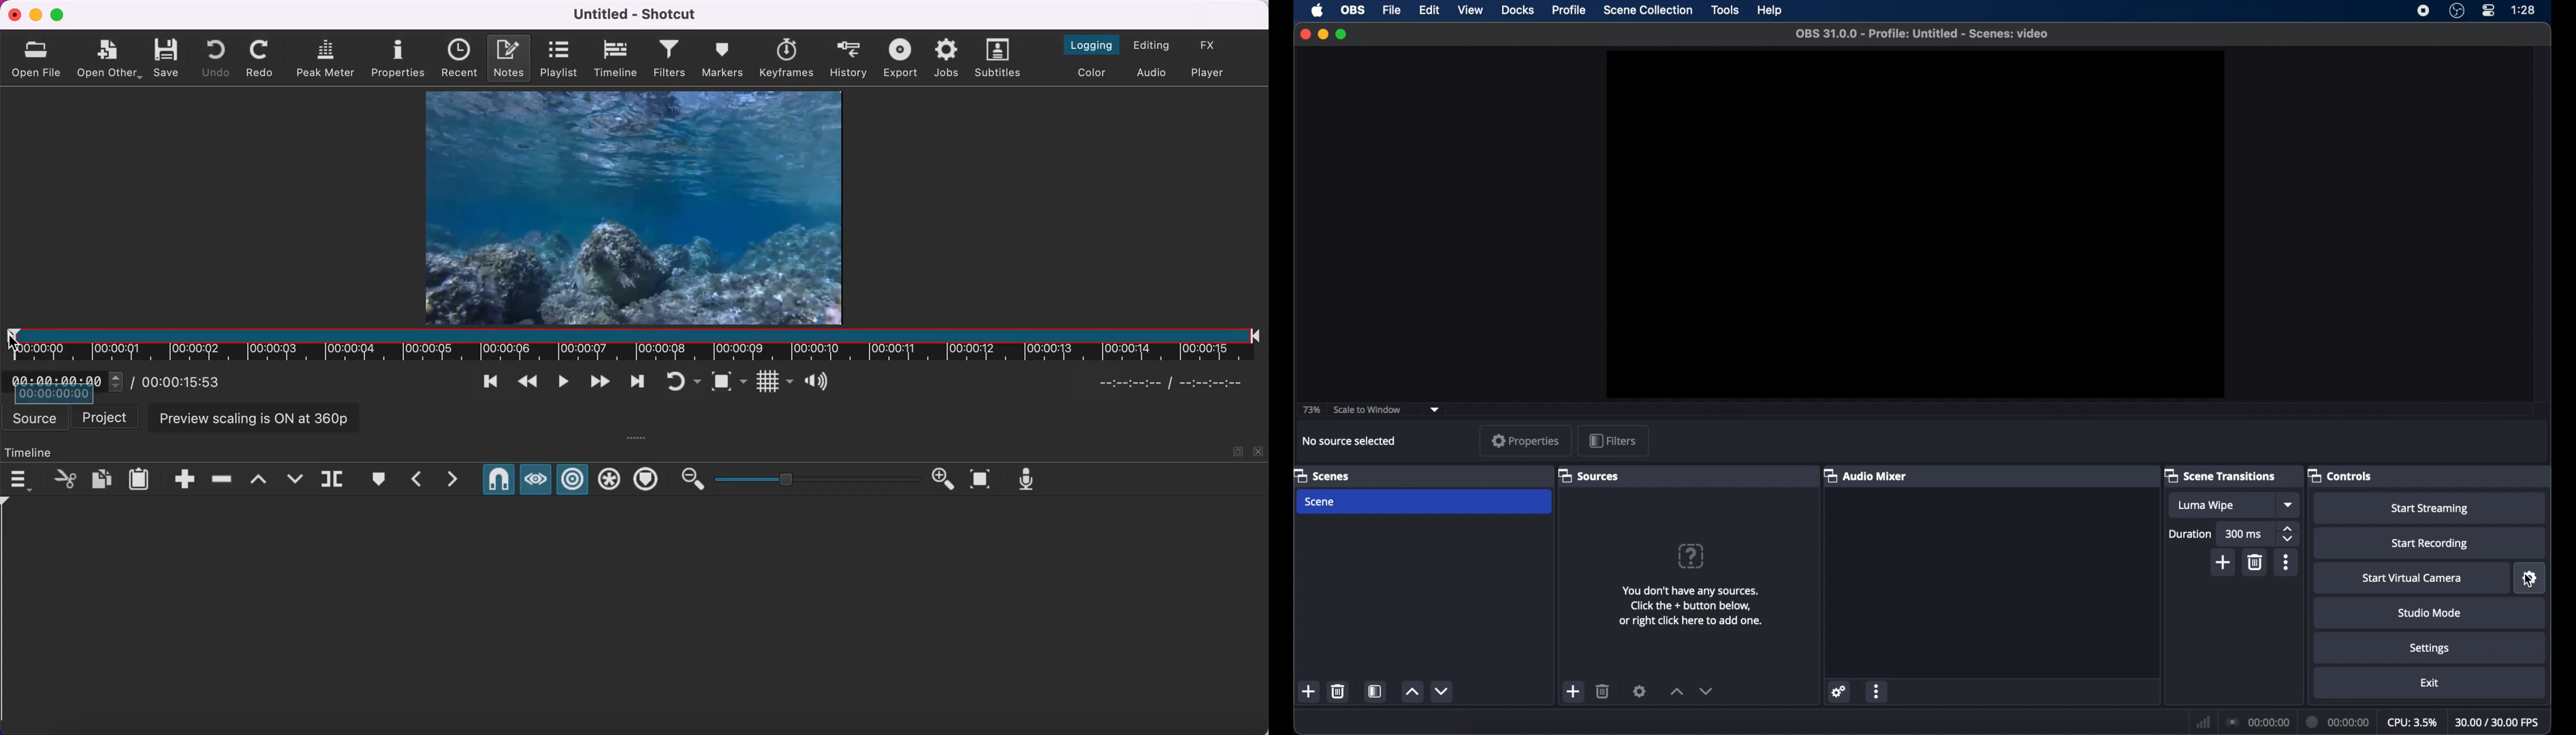 Image resolution: width=2576 pixels, height=756 pixels. Describe the element at coordinates (1095, 72) in the screenshot. I see `switch to the color layout` at that location.